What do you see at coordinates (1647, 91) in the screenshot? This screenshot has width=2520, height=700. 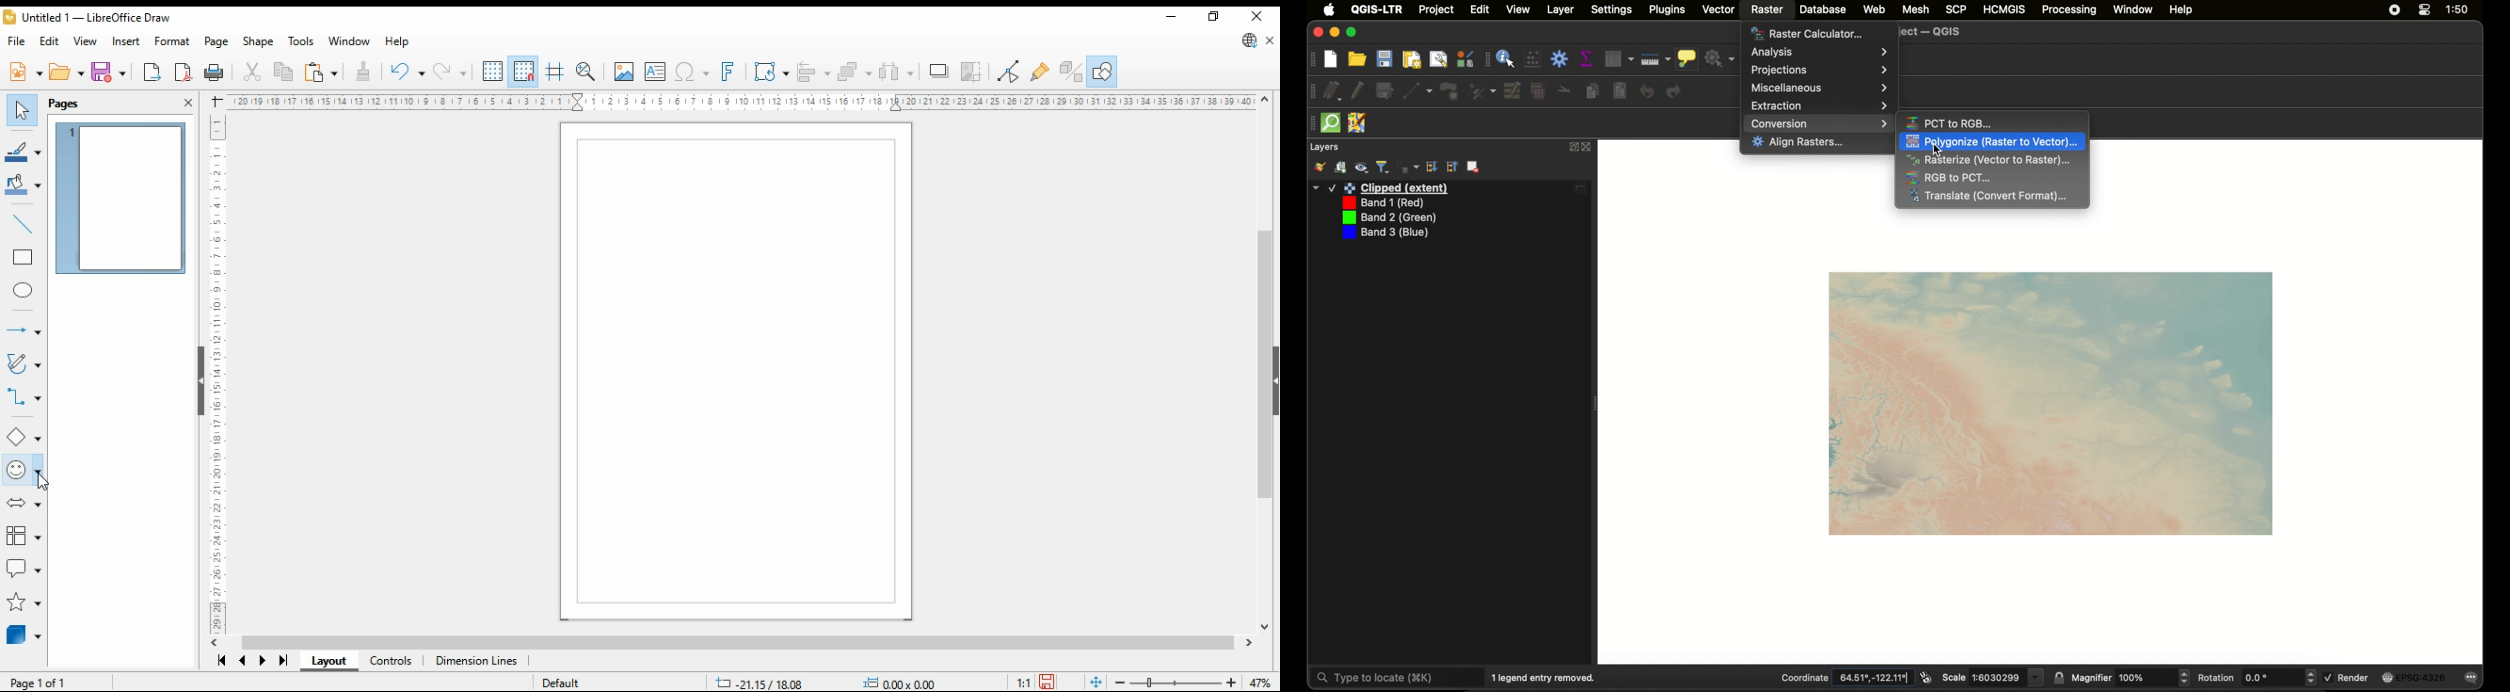 I see `undo` at bounding box center [1647, 91].